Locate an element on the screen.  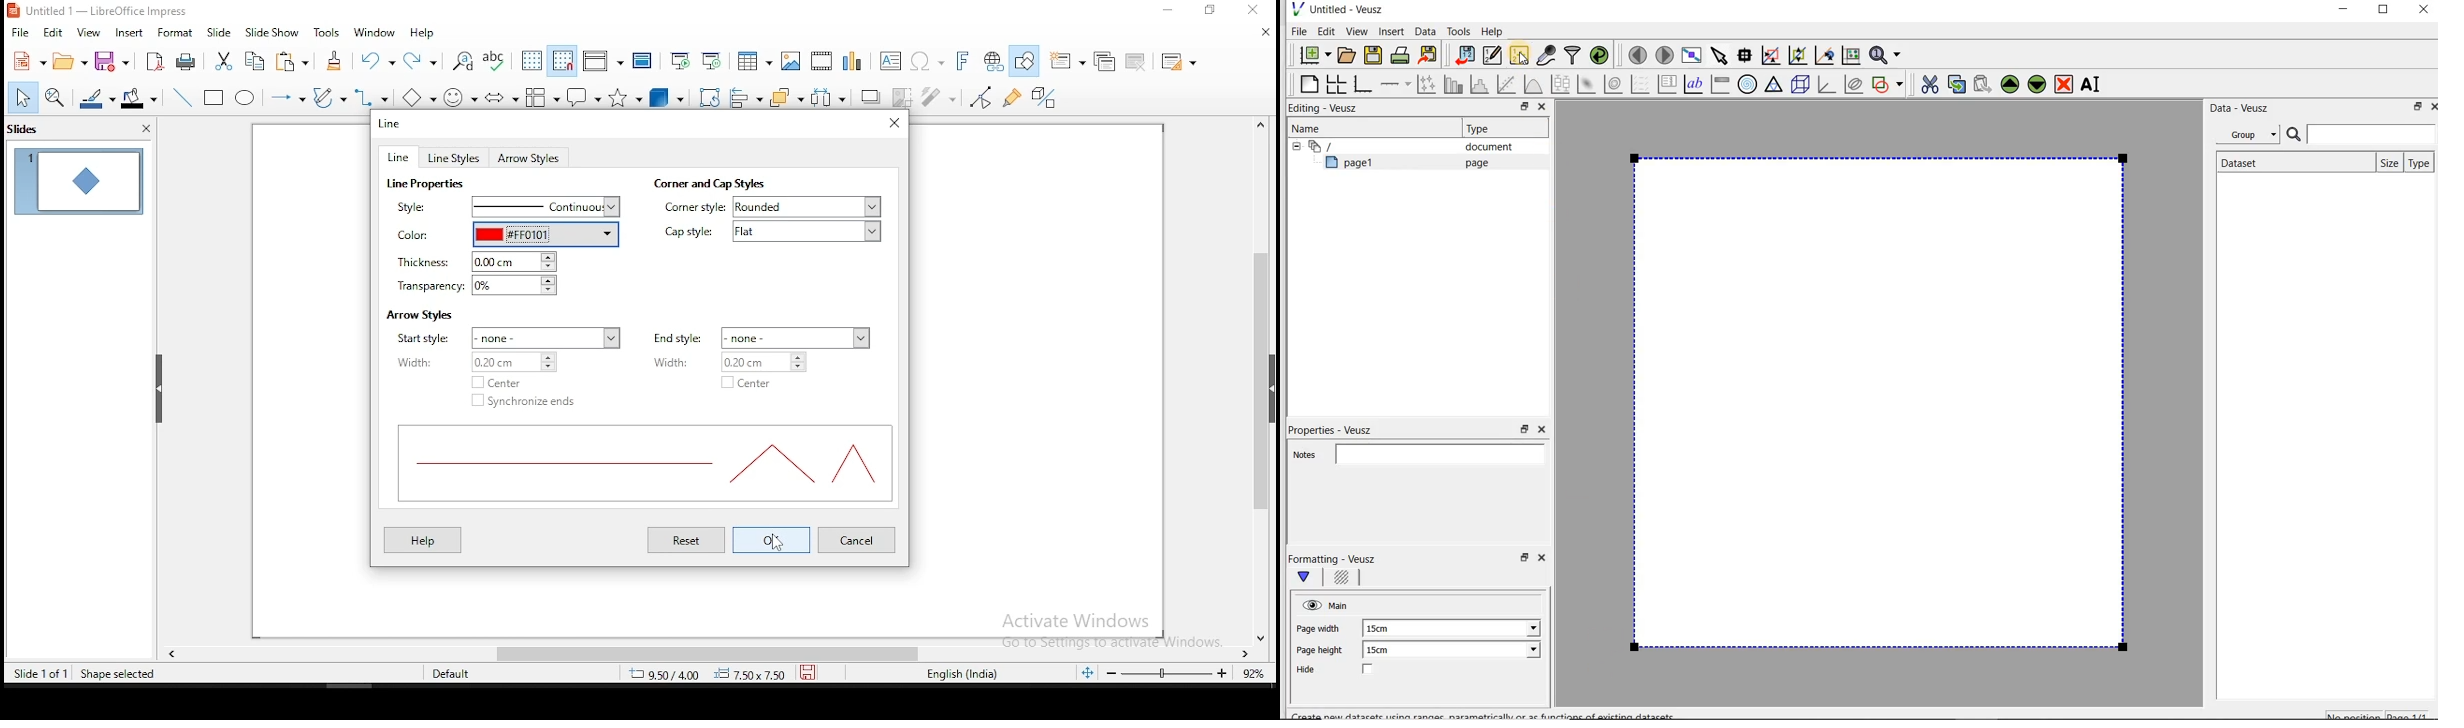
slide is located at coordinates (220, 31).